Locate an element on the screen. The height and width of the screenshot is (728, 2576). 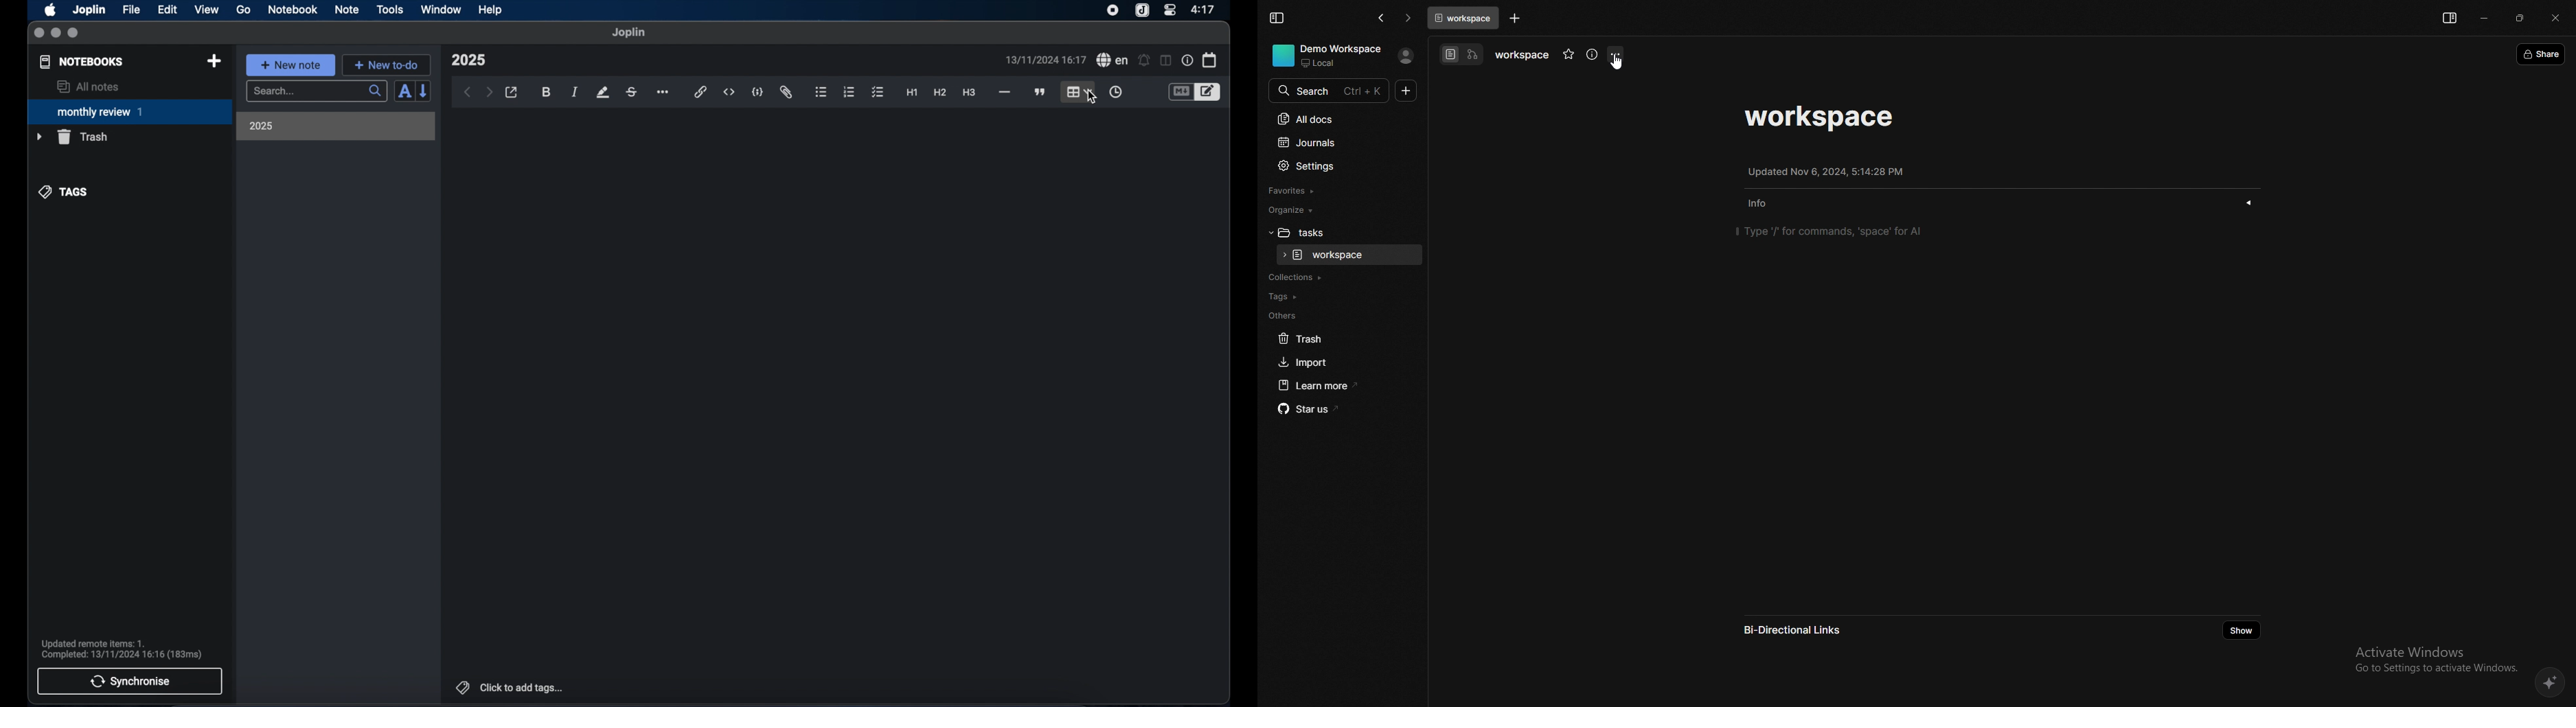
highlight is located at coordinates (603, 92).